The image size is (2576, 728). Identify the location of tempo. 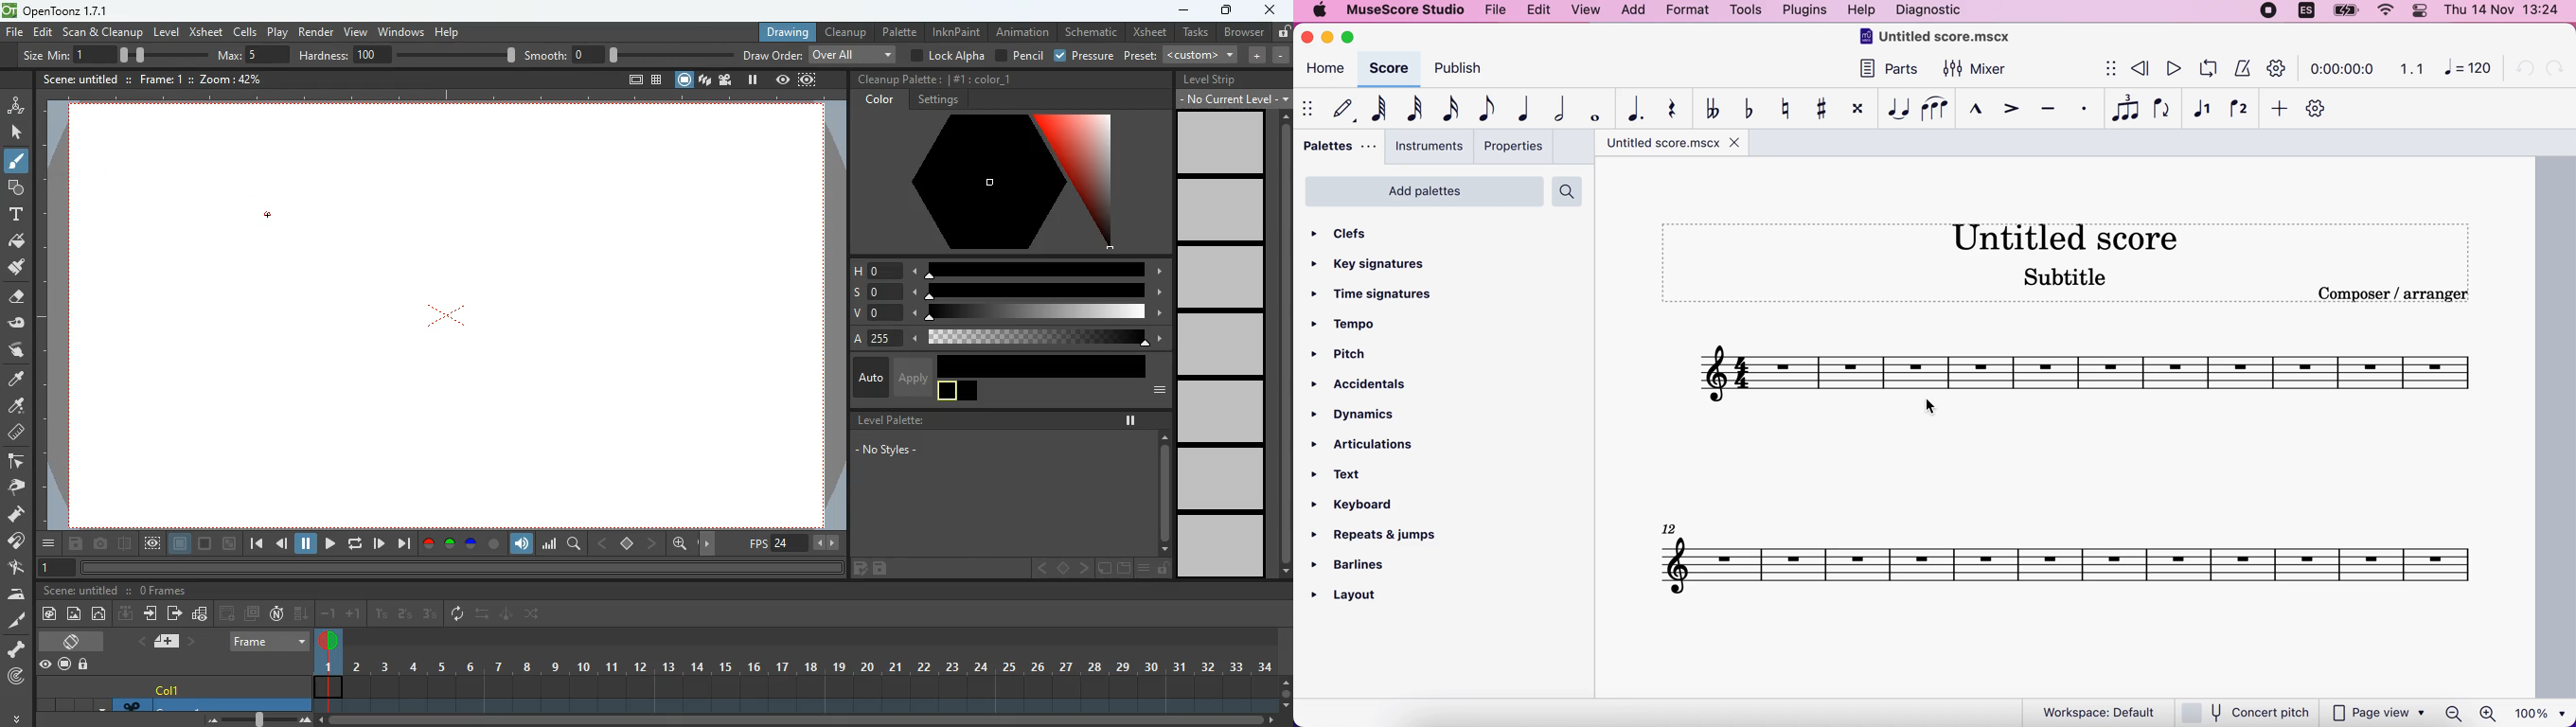
(1352, 327).